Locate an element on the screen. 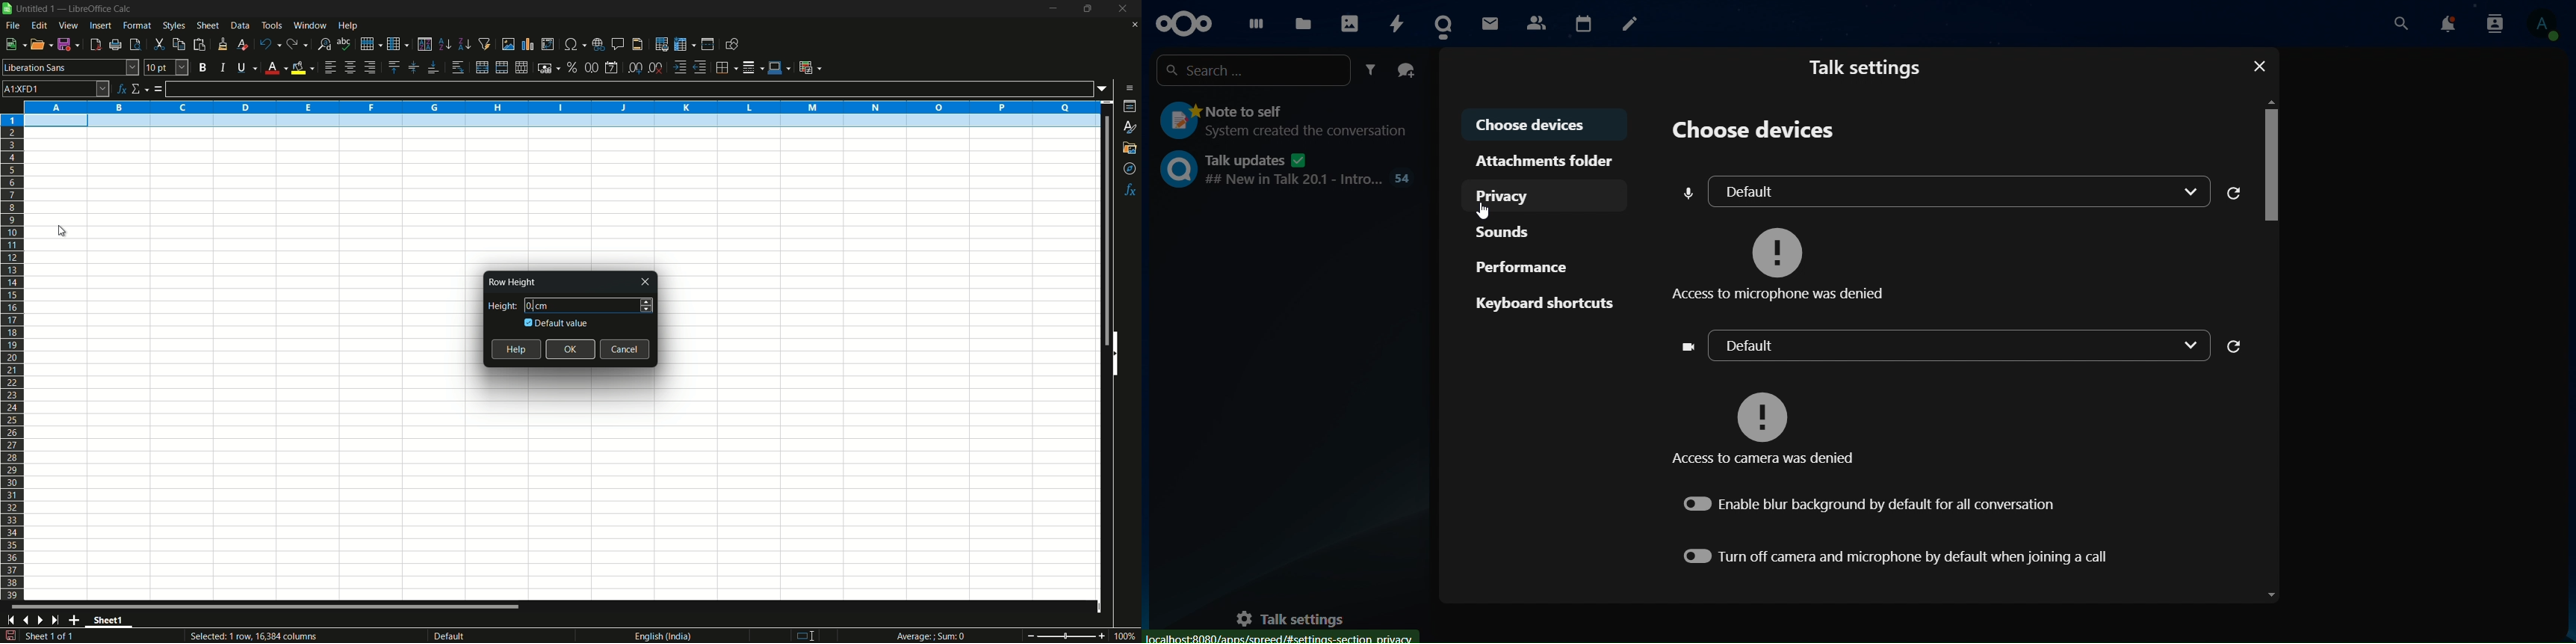 The height and width of the screenshot is (644, 2576). choose devices is located at coordinates (1766, 131).